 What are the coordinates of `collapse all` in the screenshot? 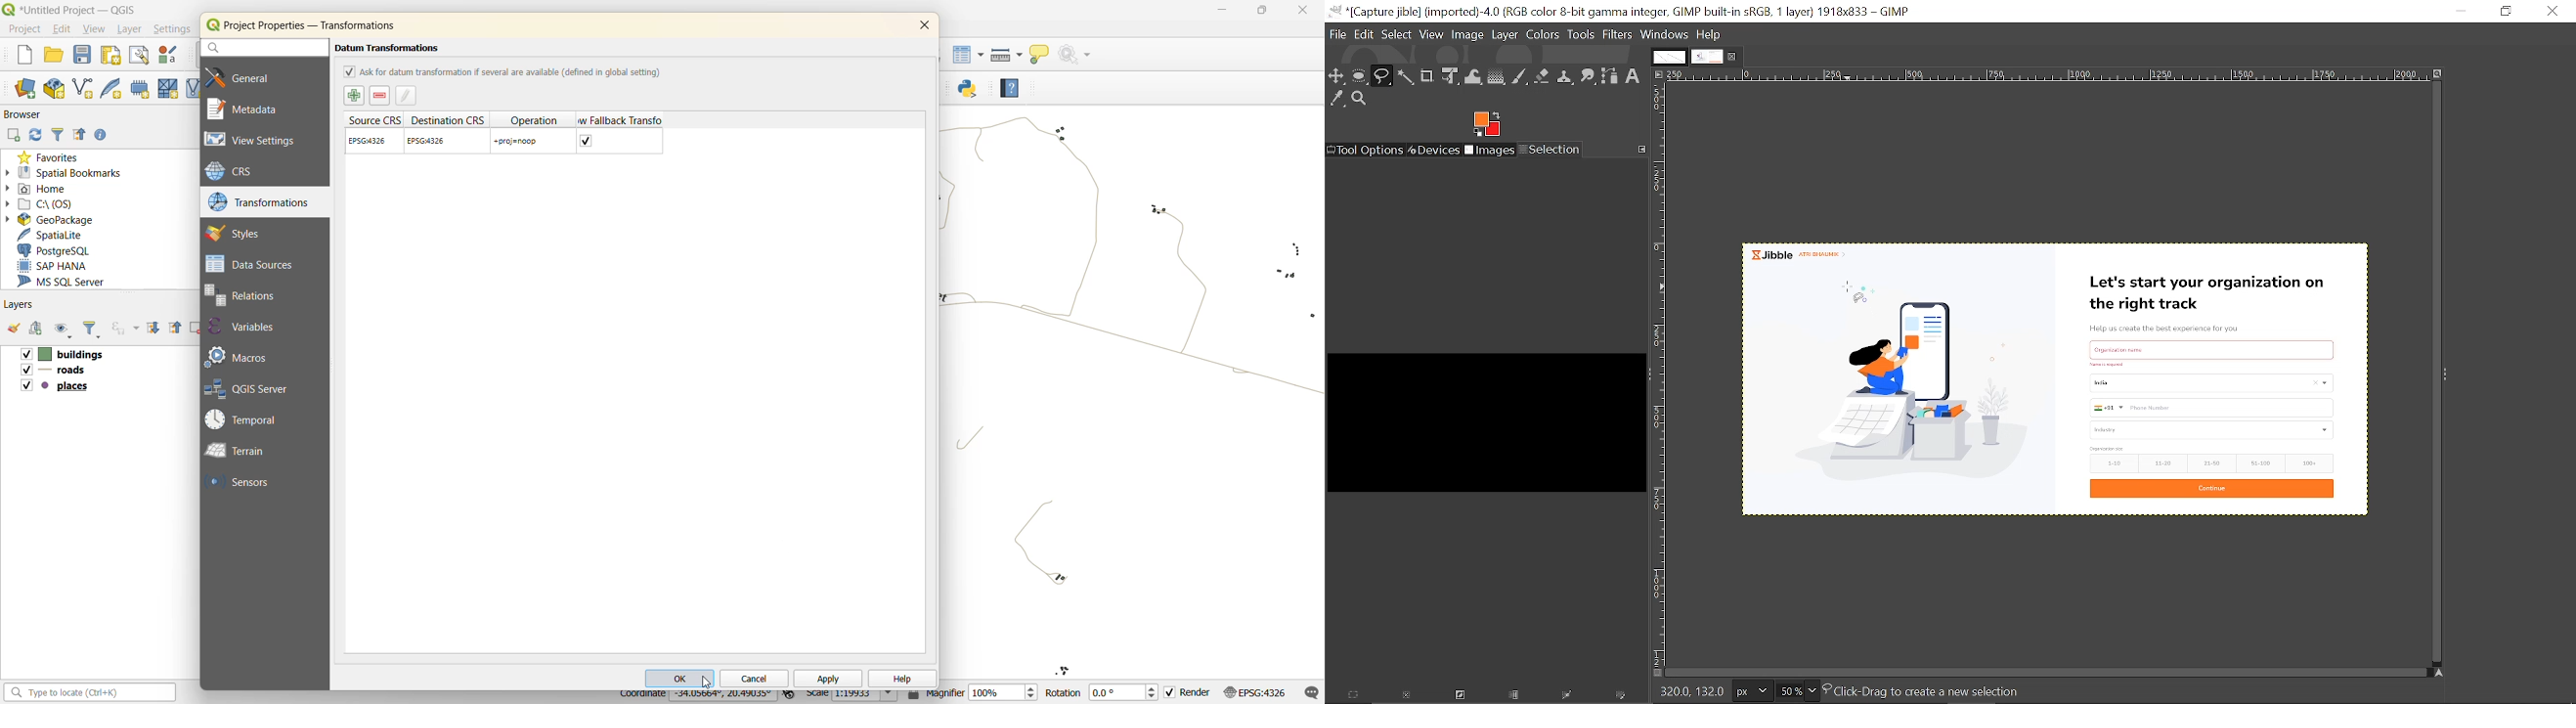 It's located at (175, 329).